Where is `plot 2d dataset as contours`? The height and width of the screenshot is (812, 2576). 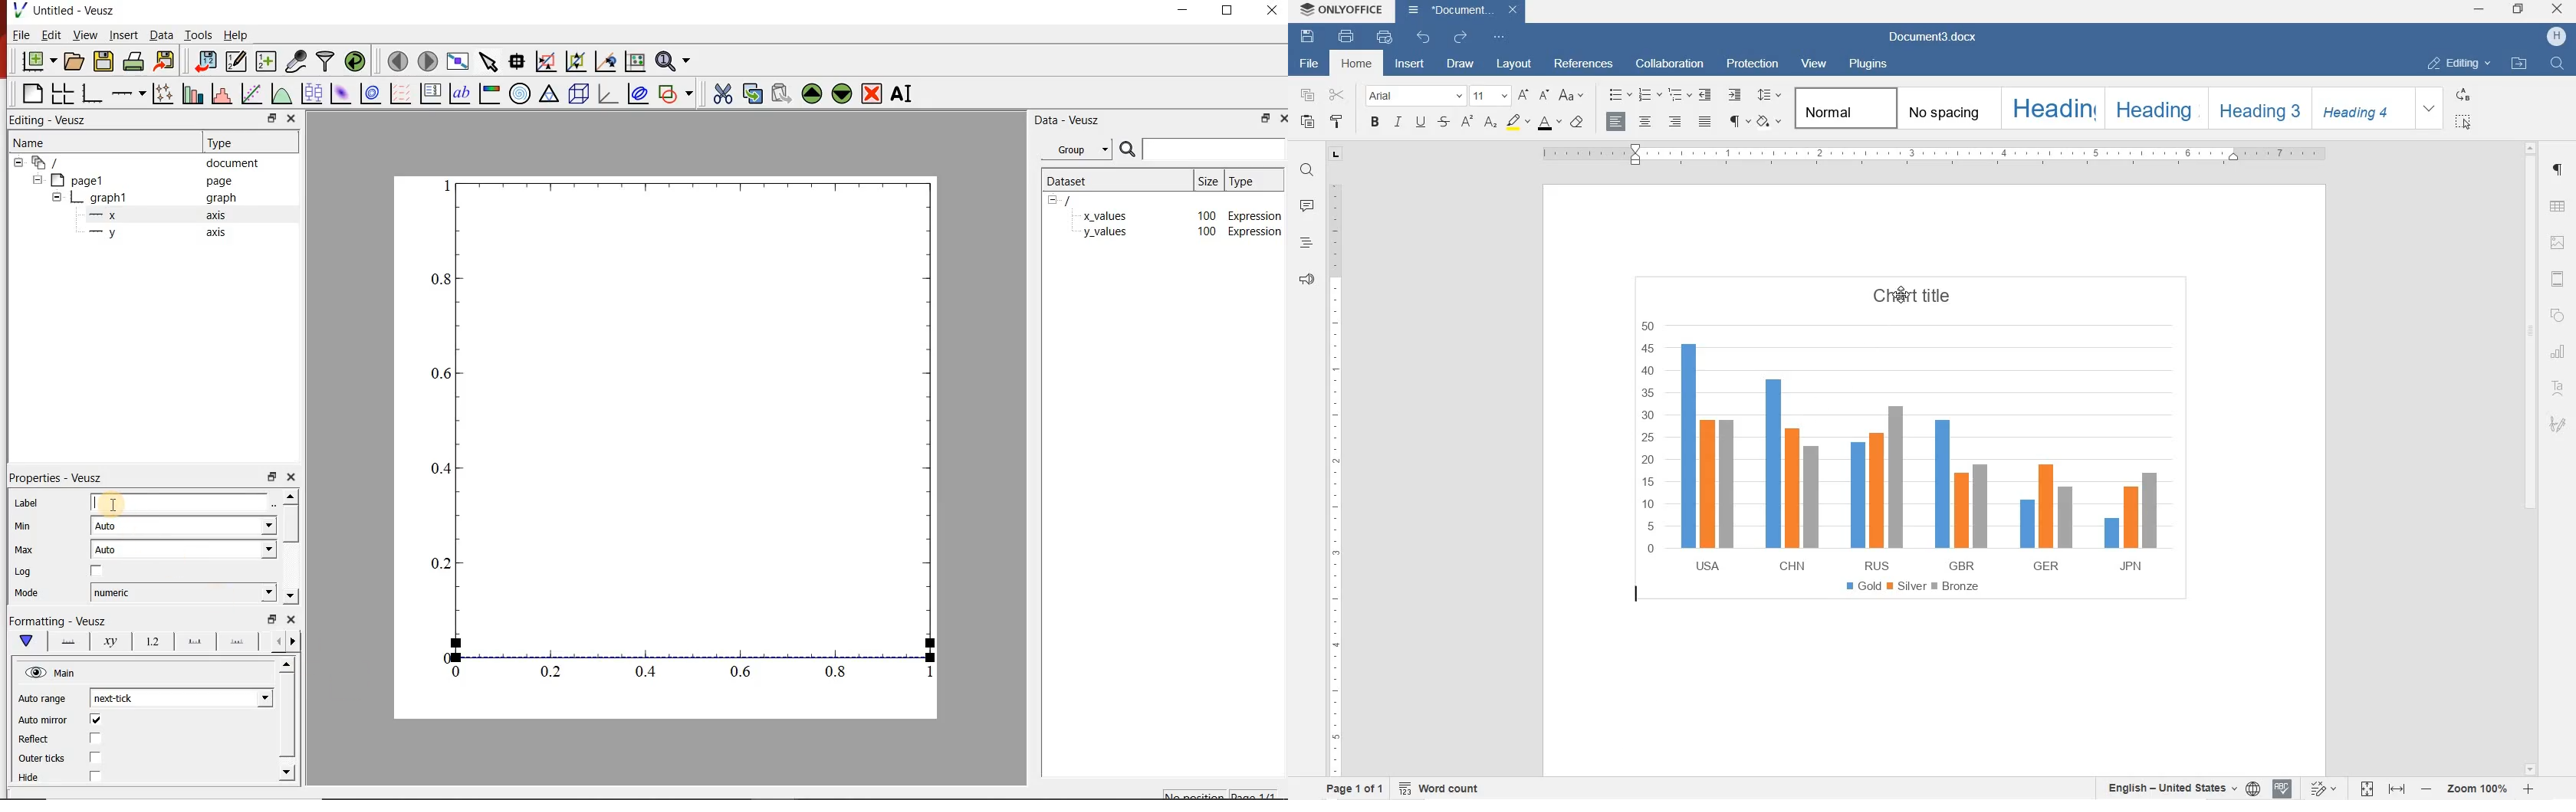
plot 2d dataset as contours is located at coordinates (372, 93).